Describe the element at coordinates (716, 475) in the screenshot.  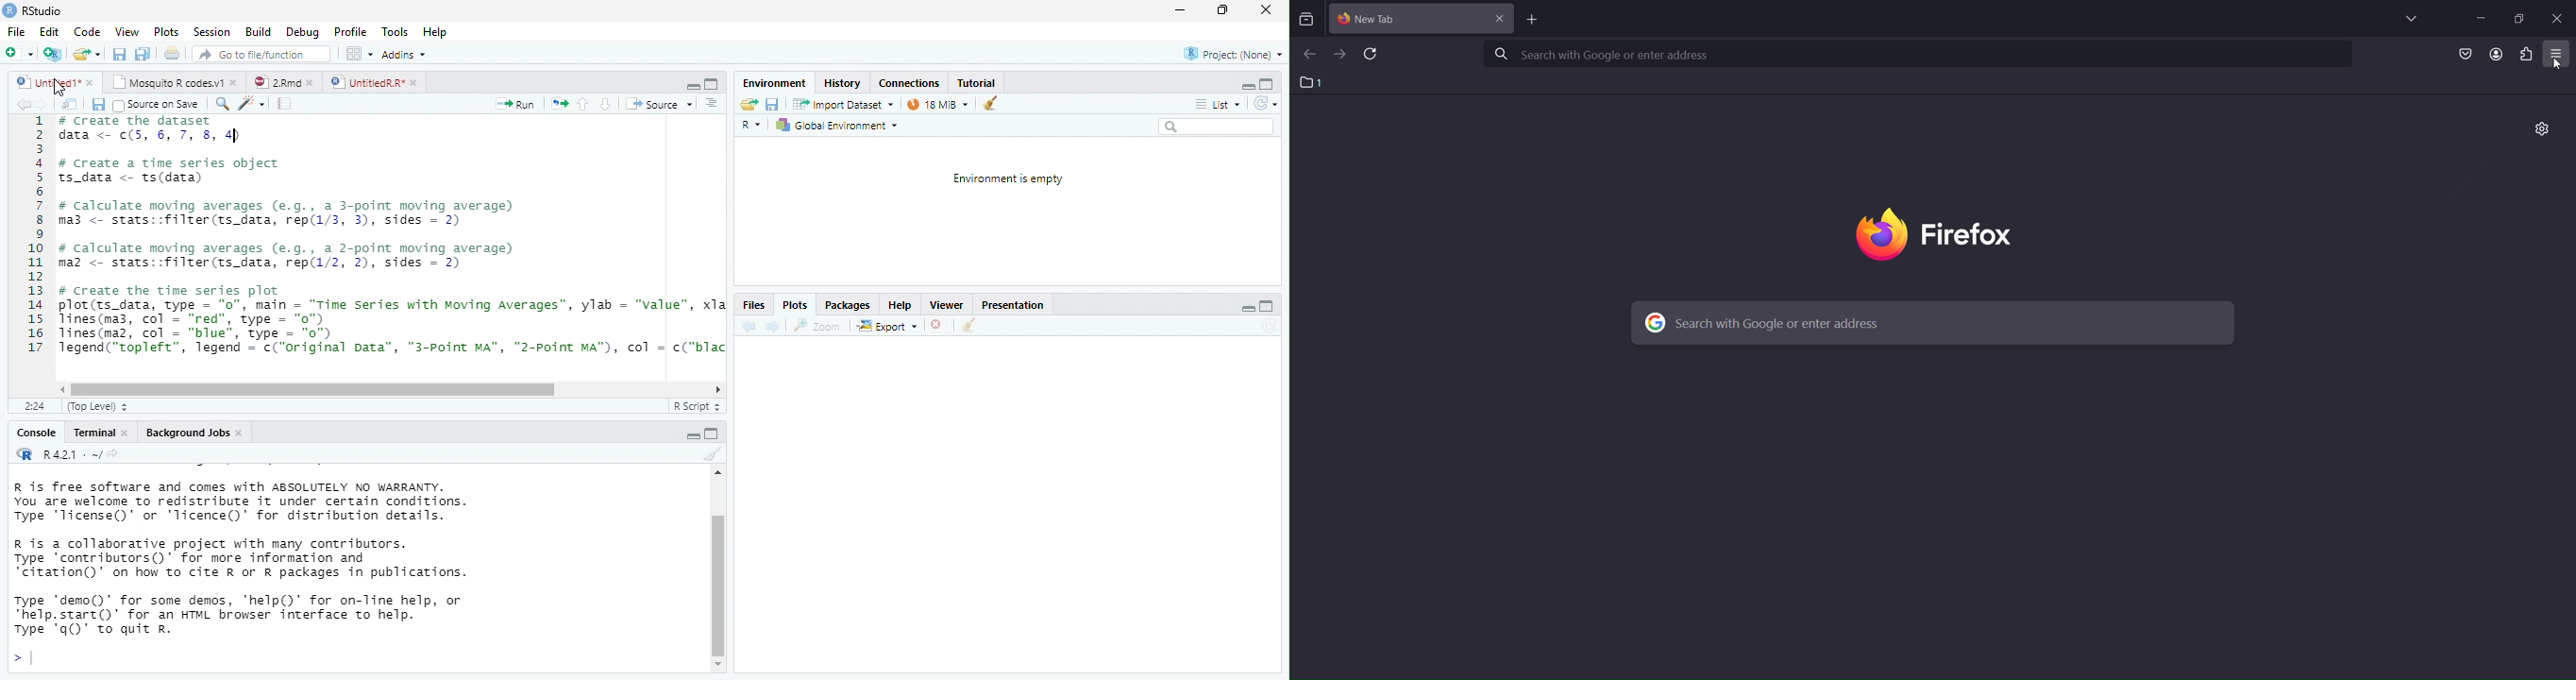
I see `scrollbar up` at that location.